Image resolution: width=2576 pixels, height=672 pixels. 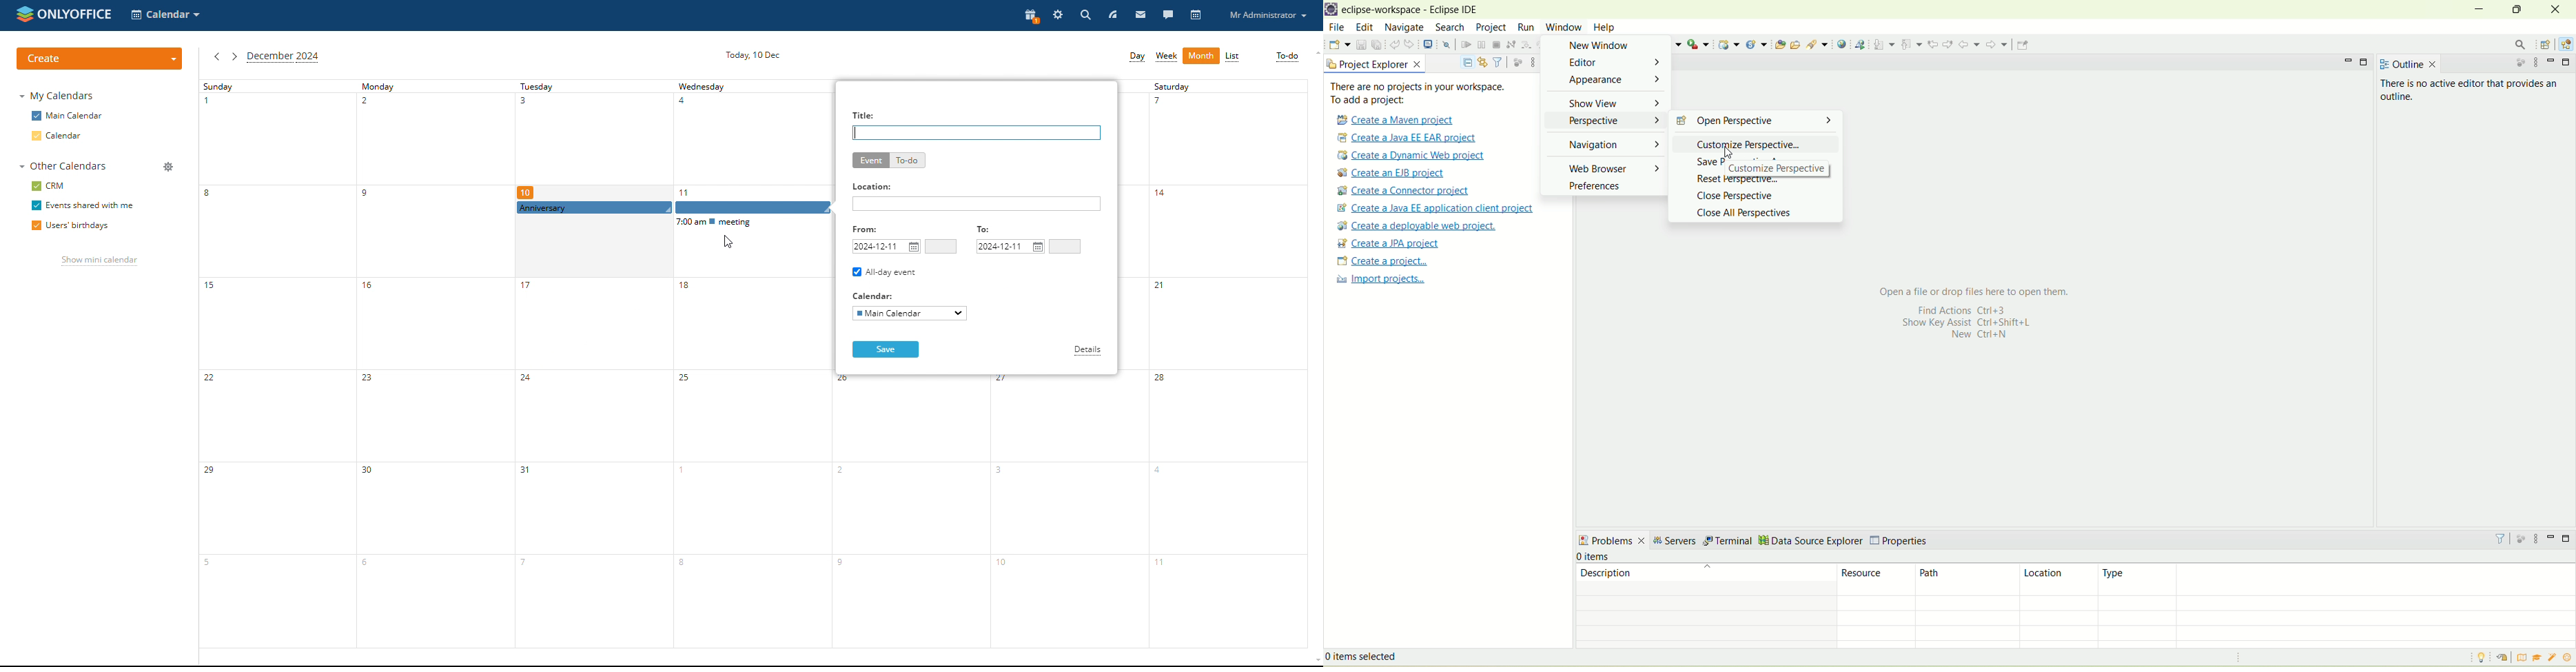 I want to click on open perspective, so click(x=2547, y=44).